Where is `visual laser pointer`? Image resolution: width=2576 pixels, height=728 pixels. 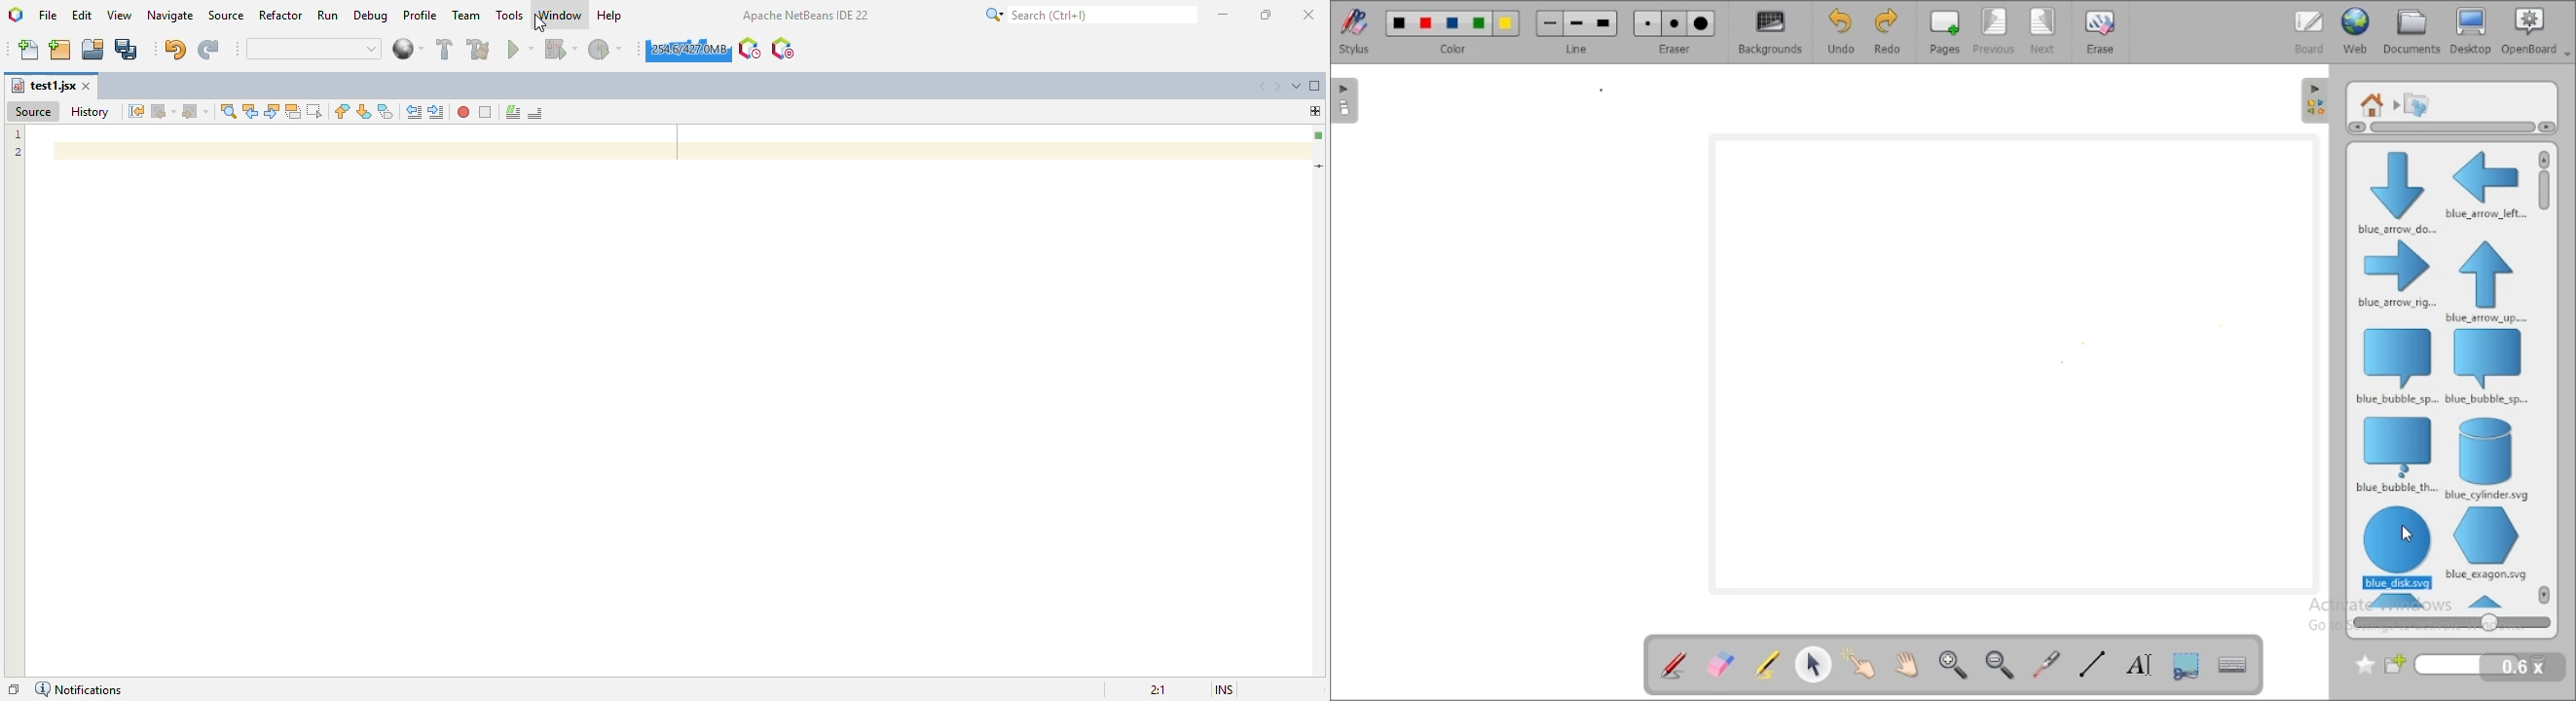
visual laser pointer is located at coordinates (2047, 665).